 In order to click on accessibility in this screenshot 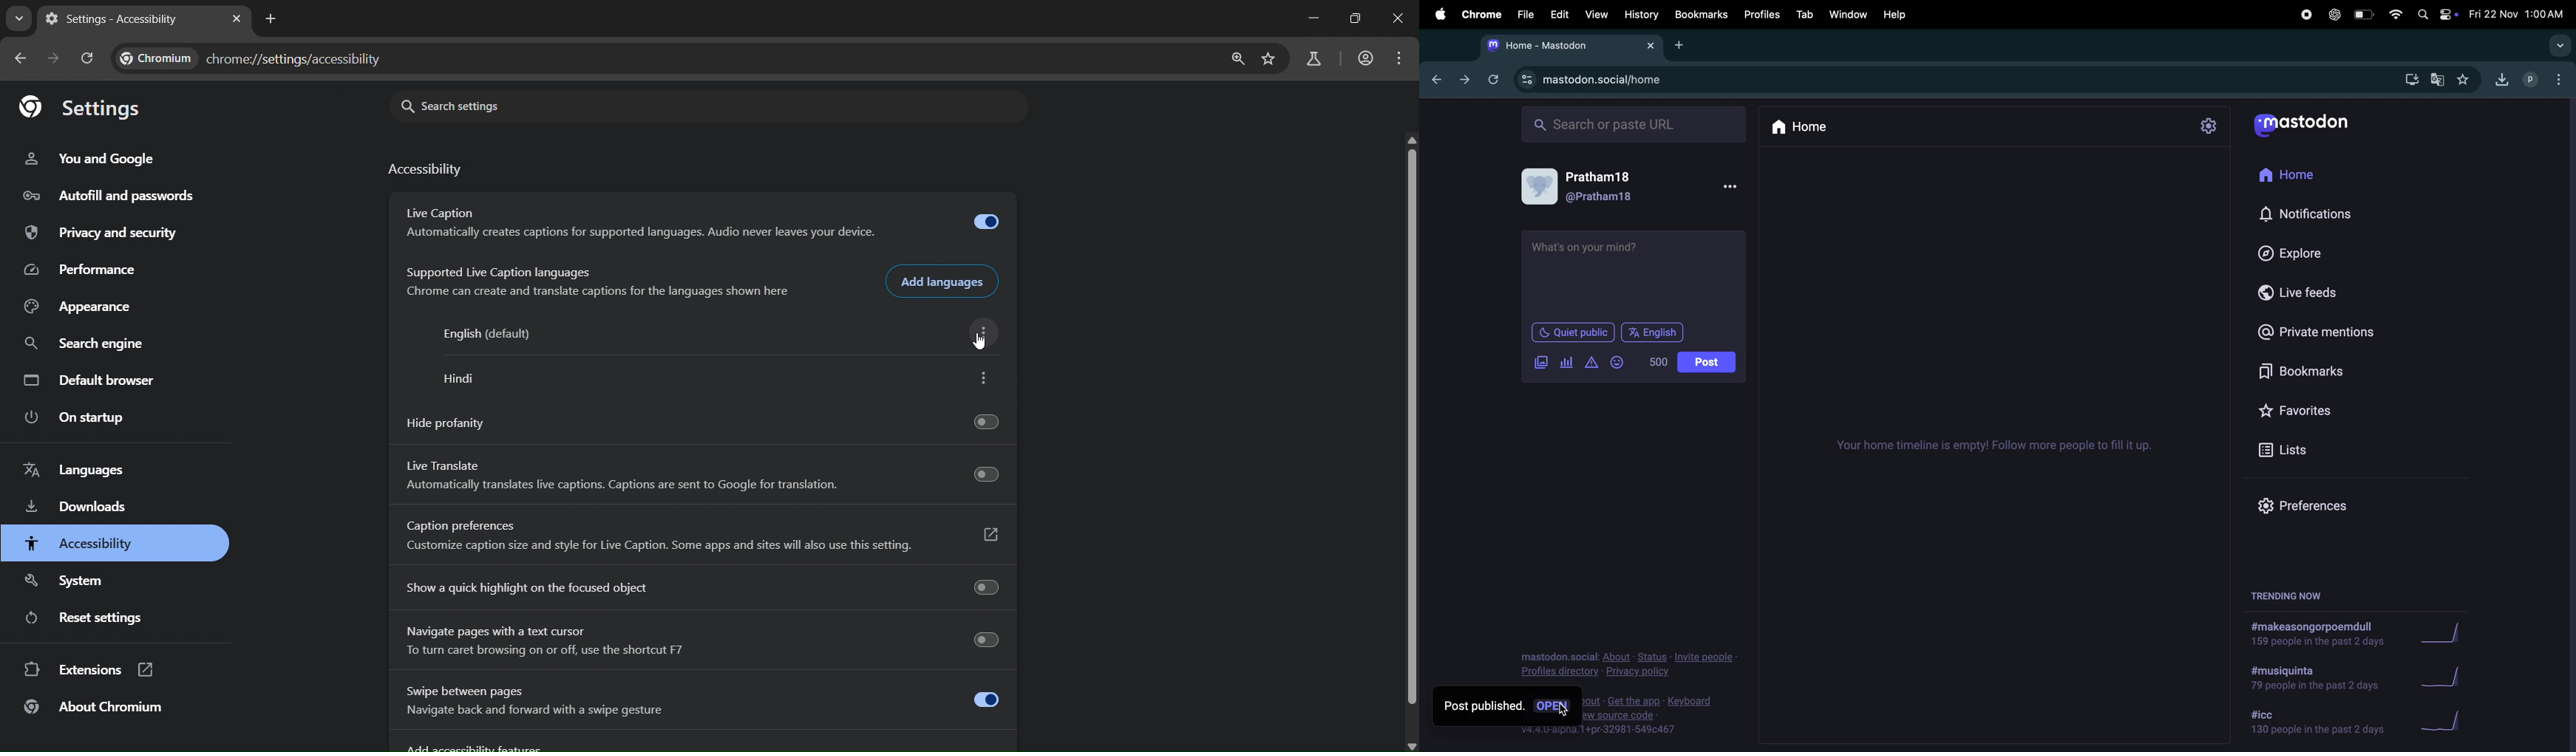, I will do `click(85, 543)`.